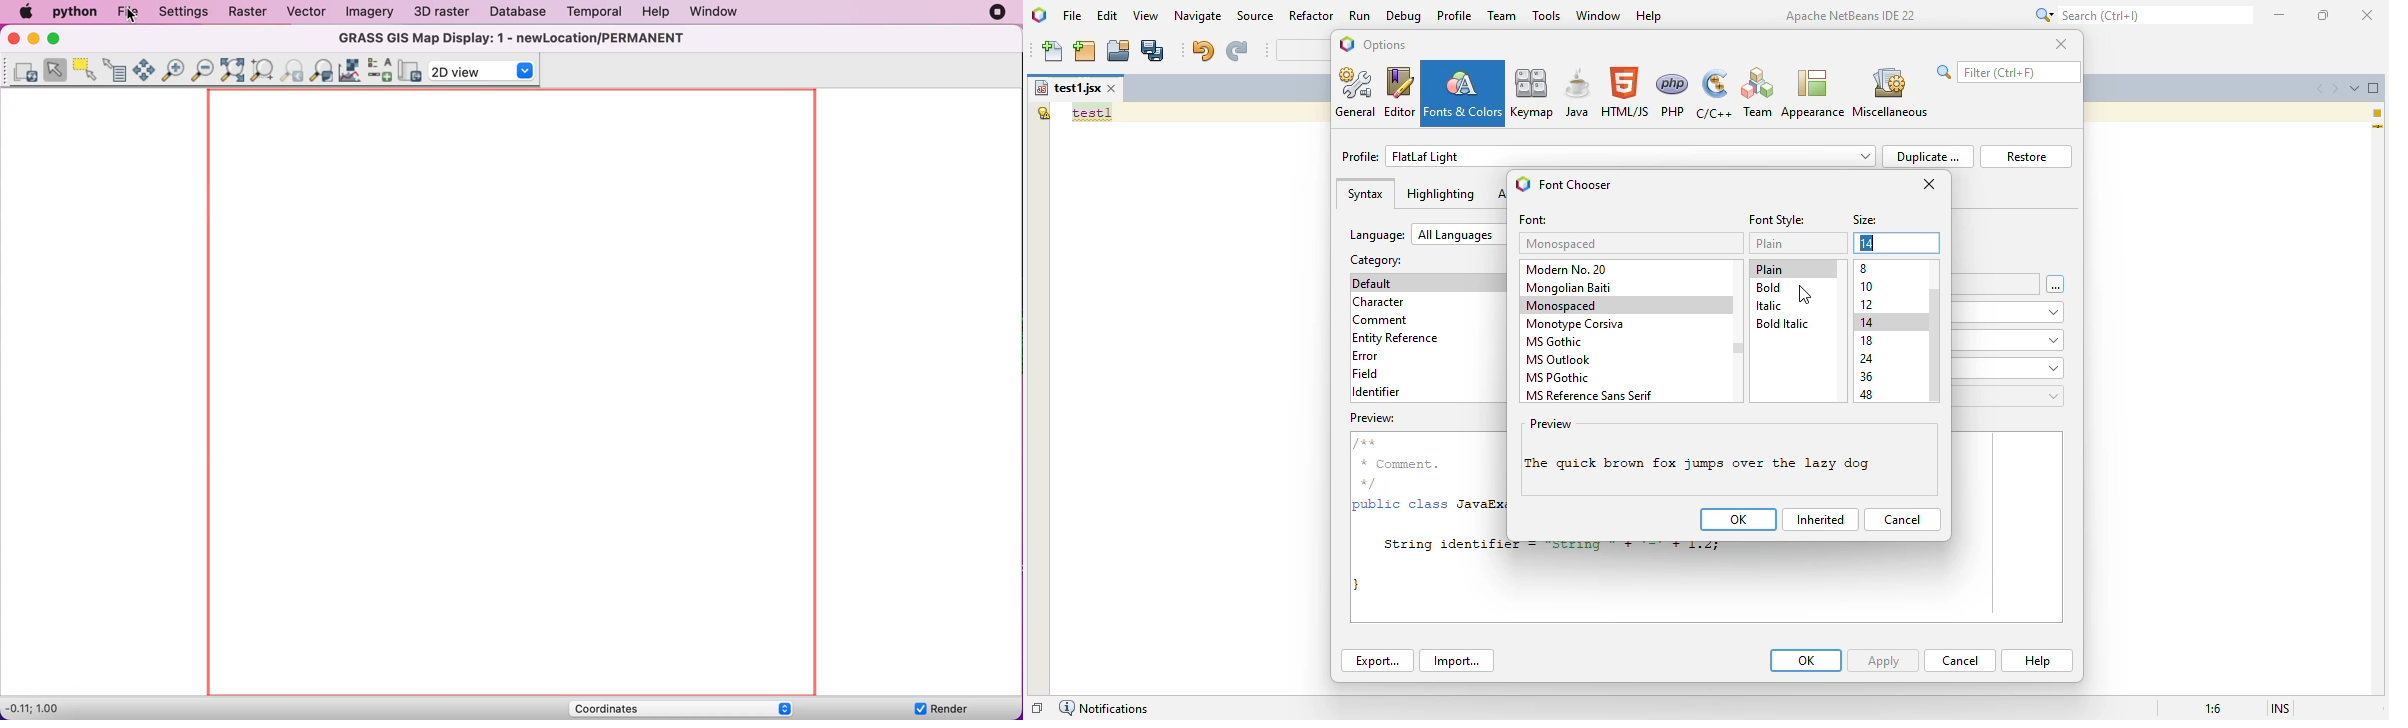  What do you see at coordinates (1532, 92) in the screenshot?
I see `keymap` at bounding box center [1532, 92].